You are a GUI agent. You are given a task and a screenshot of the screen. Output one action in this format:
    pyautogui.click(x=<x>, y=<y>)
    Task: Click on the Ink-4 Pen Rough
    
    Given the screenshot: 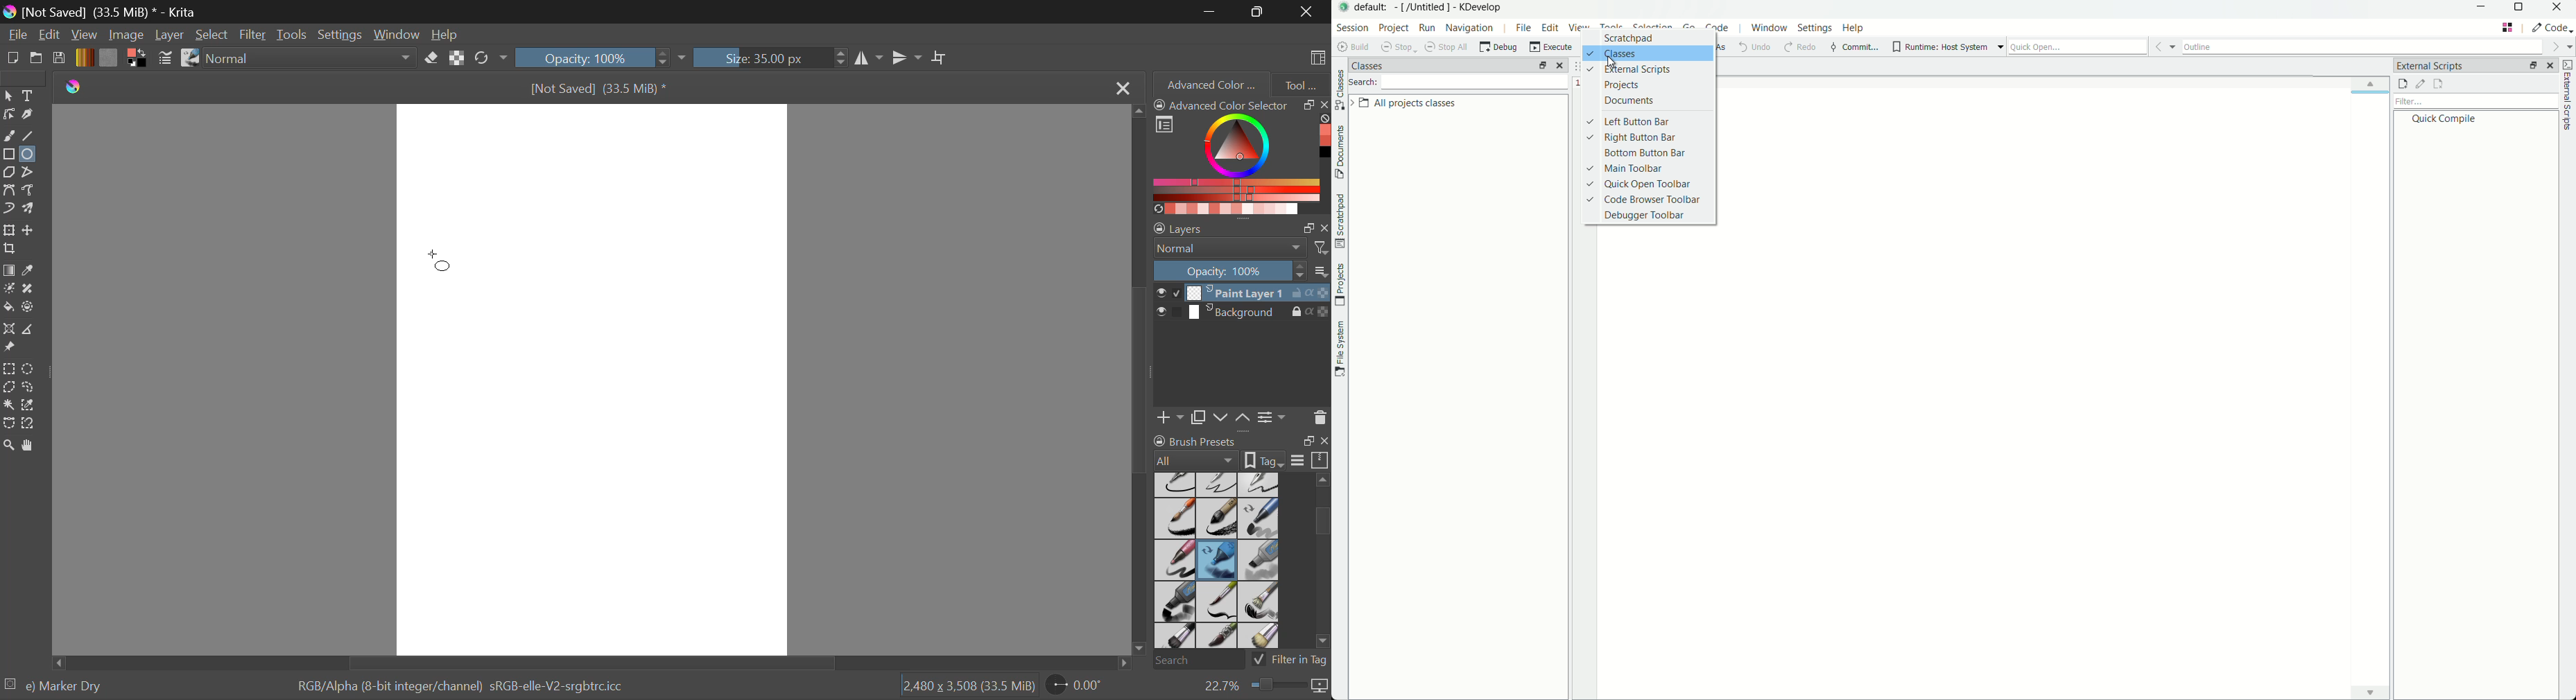 What is the action you would take?
    pyautogui.click(x=1259, y=484)
    